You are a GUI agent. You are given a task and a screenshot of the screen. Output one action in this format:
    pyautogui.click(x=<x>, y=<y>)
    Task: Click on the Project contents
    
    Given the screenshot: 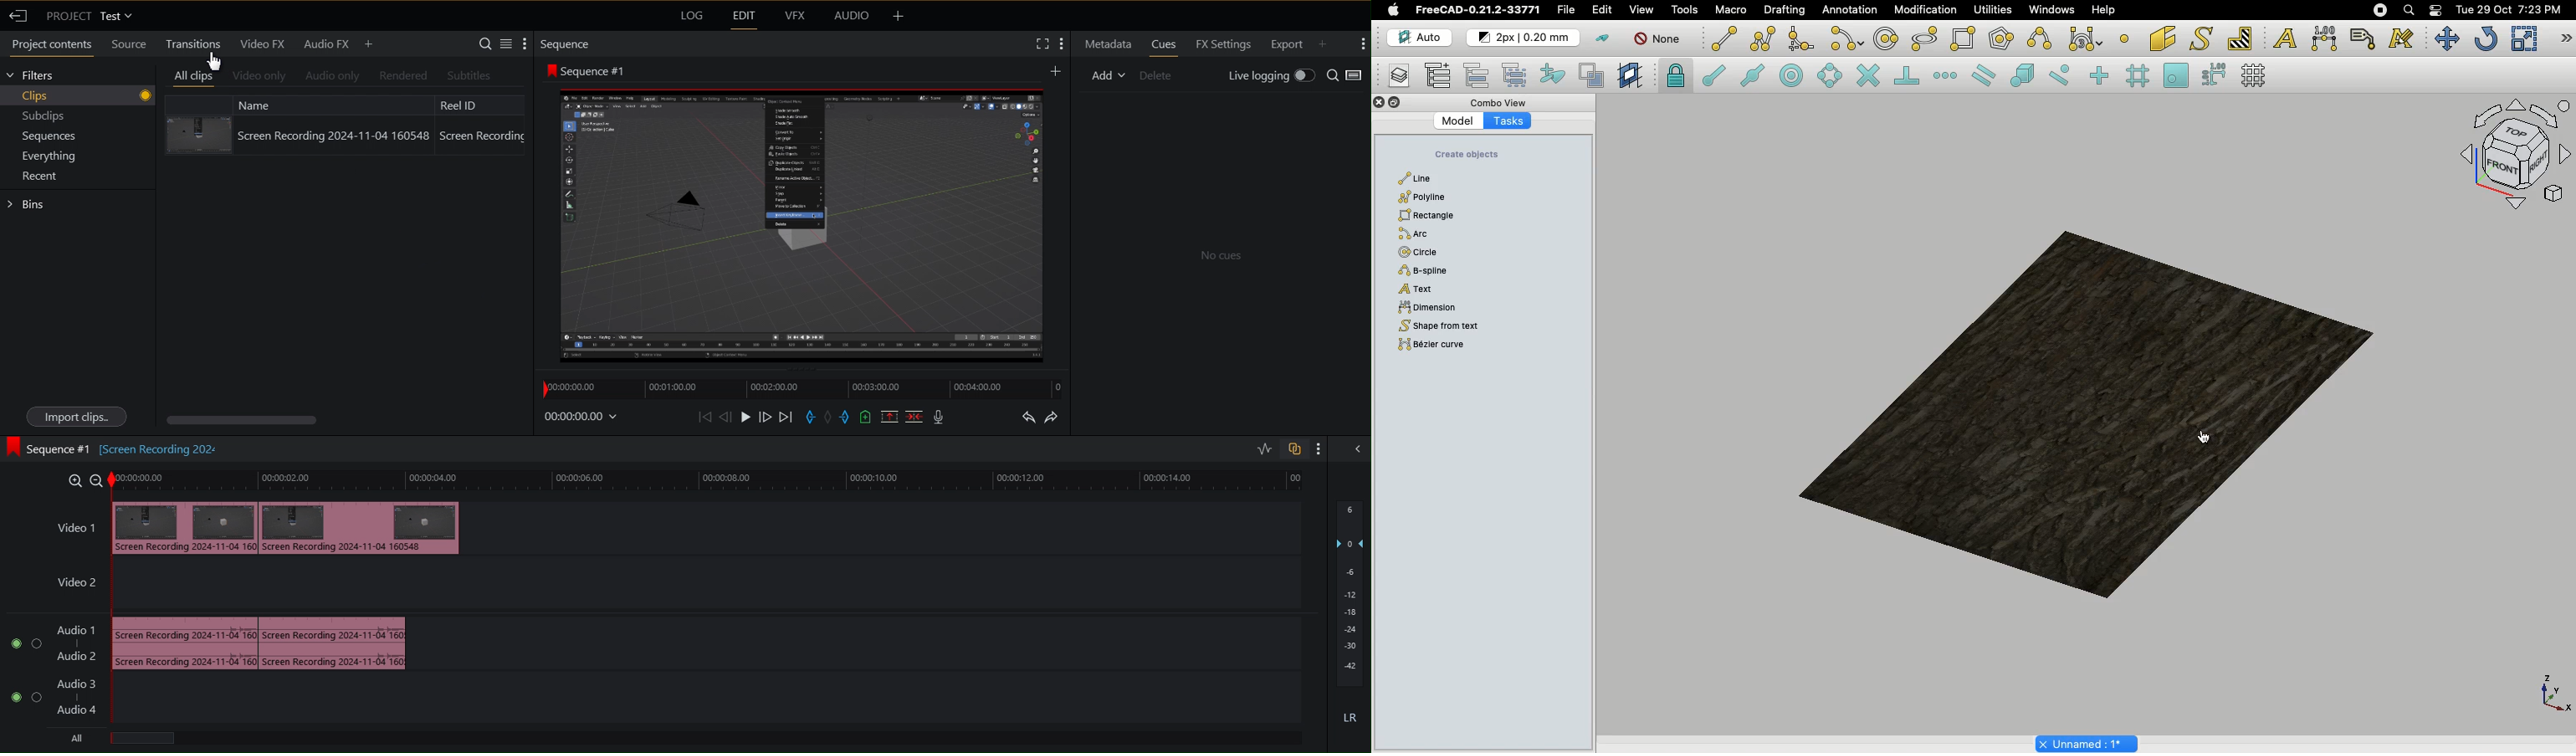 What is the action you would take?
    pyautogui.click(x=49, y=46)
    